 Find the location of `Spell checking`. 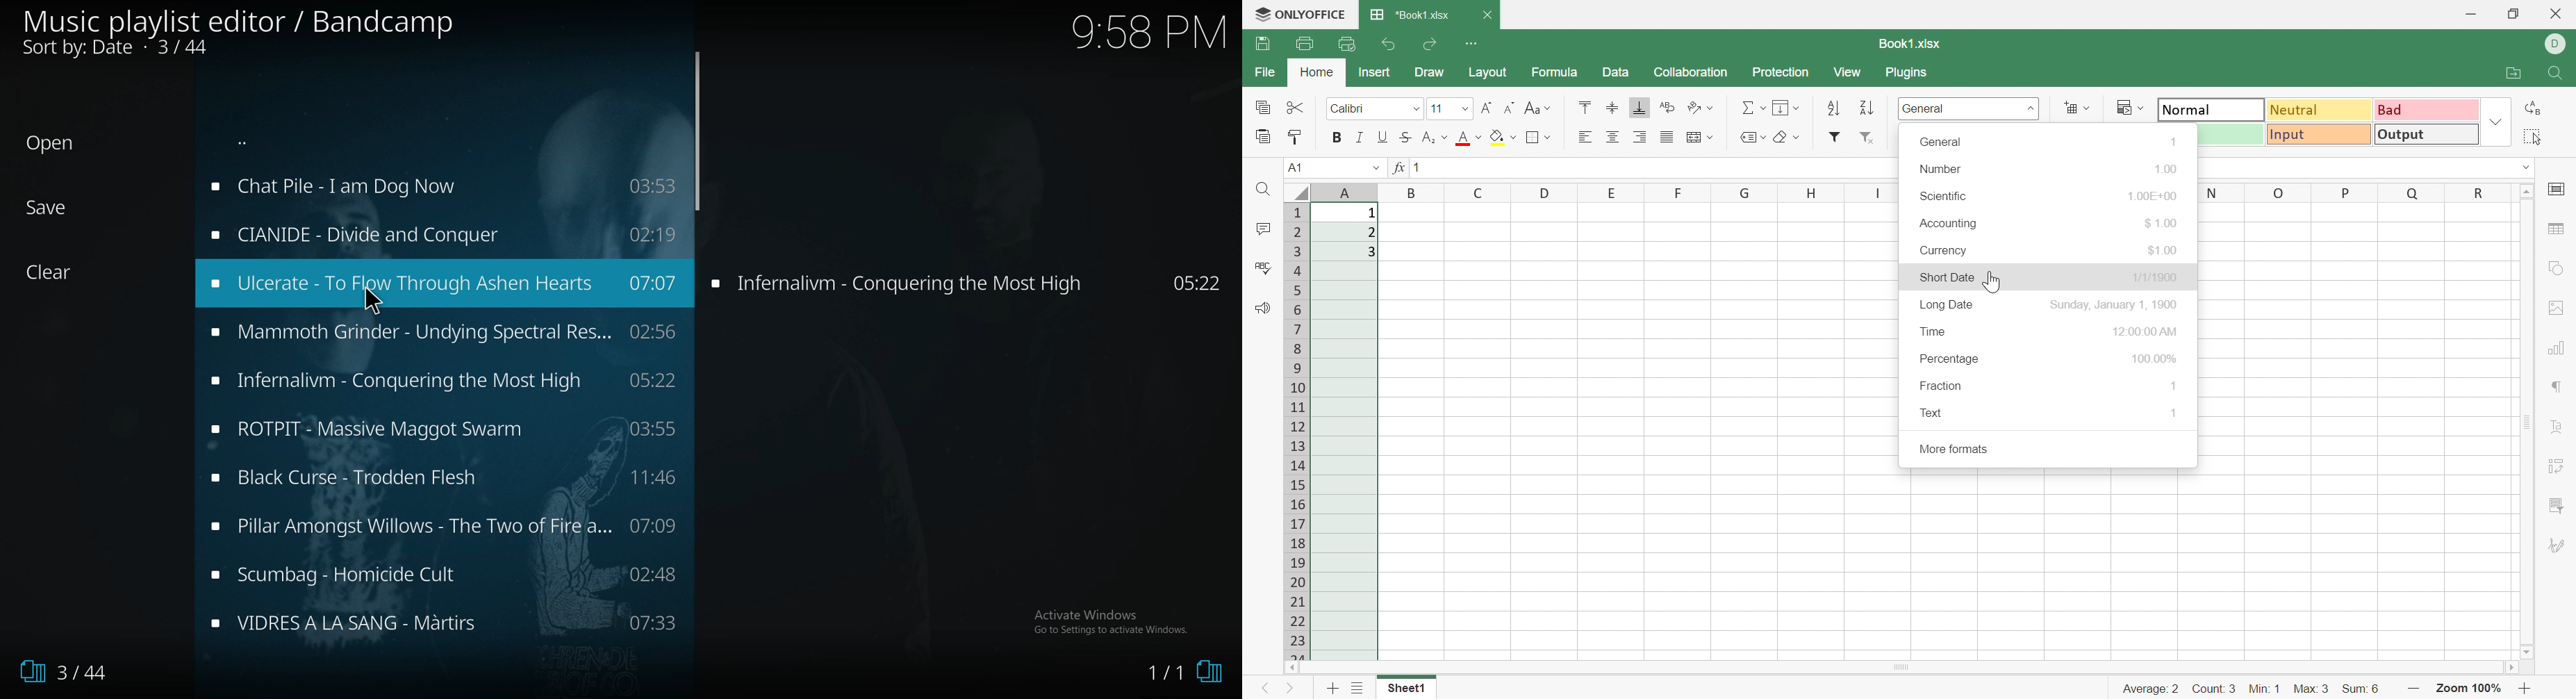

Spell checking is located at coordinates (1263, 265).